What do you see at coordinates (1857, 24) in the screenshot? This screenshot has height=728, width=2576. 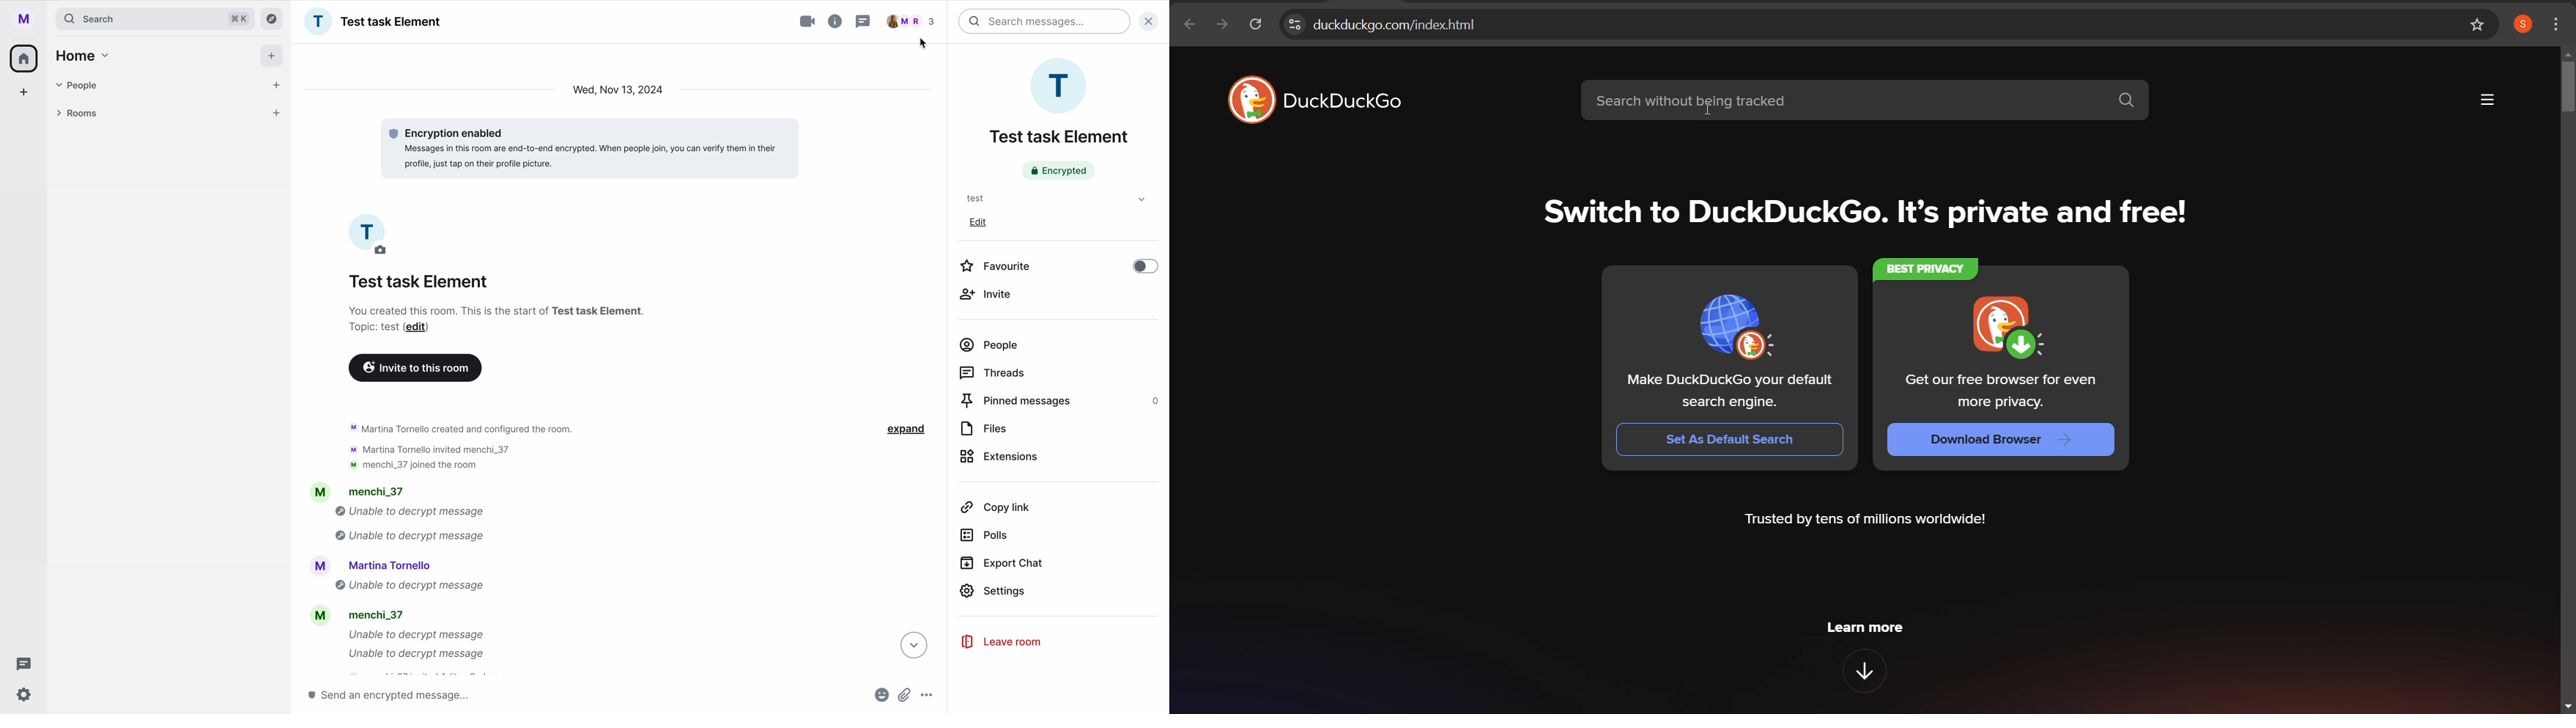 I see `web address` at bounding box center [1857, 24].